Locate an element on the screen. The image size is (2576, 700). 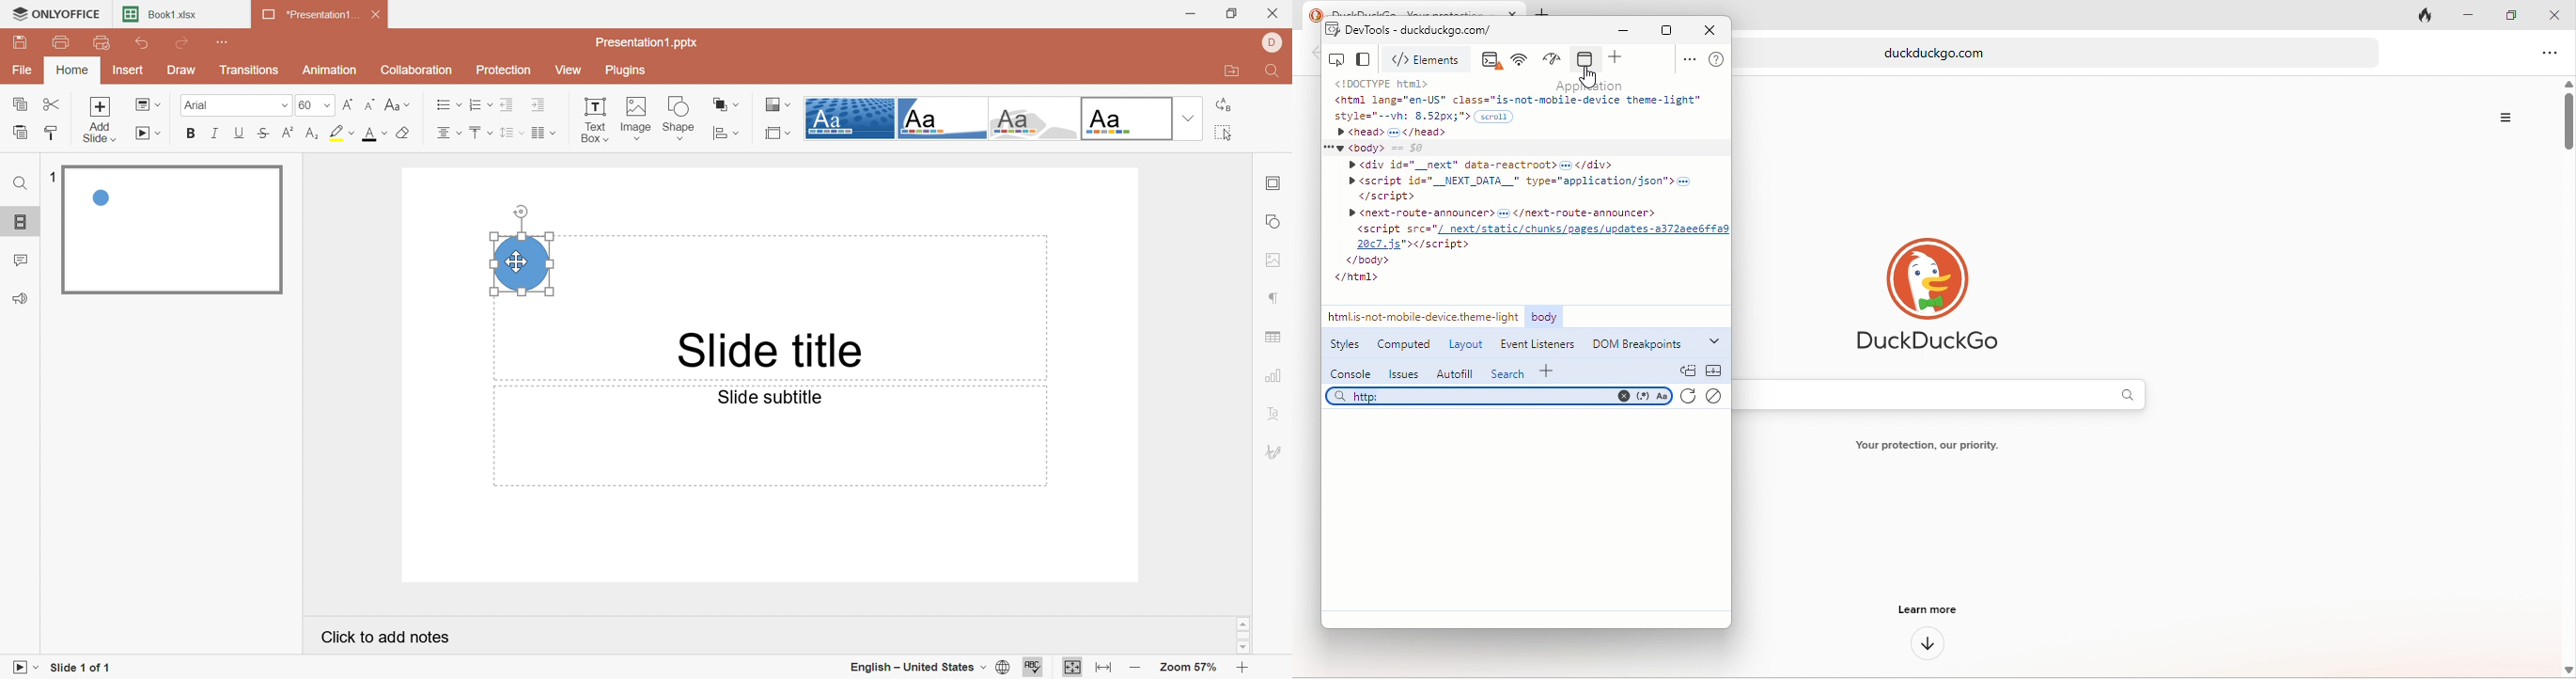
Cursor is located at coordinates (517, 262).